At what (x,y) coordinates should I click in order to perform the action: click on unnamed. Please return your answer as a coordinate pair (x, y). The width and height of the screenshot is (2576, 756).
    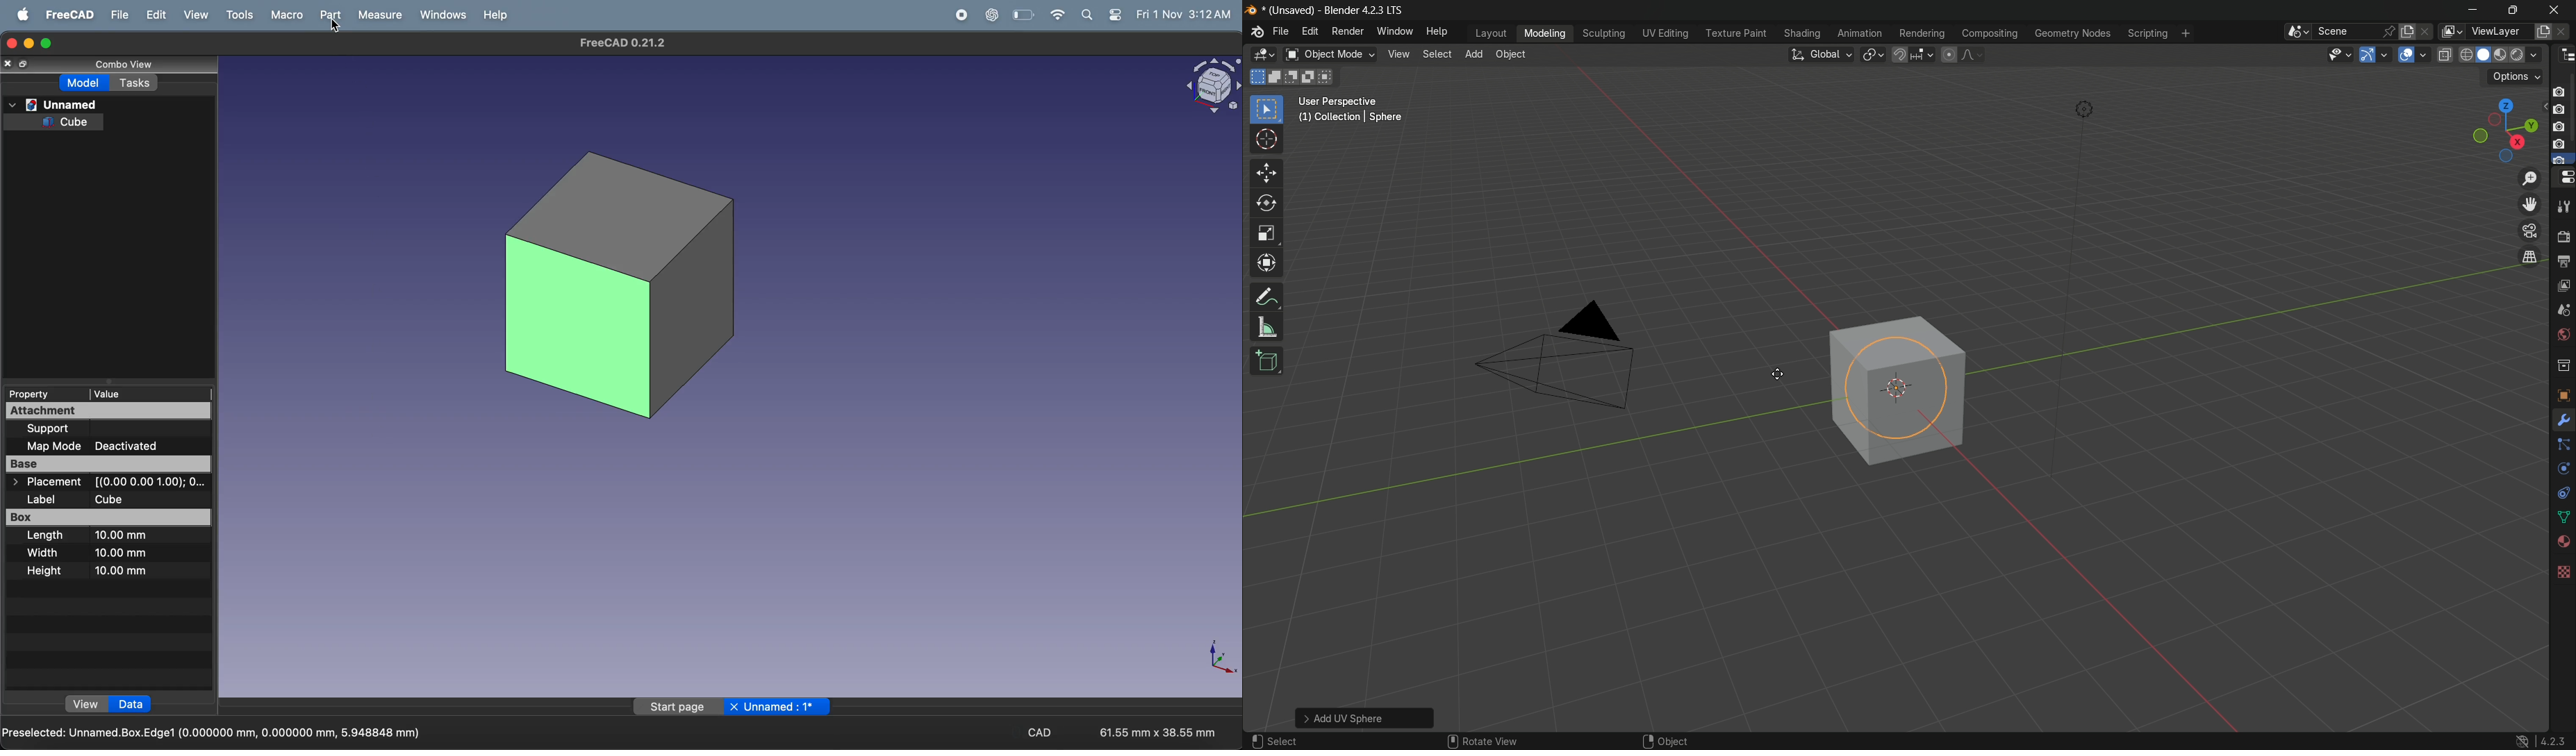
    Looking at the image, I should click on (782, 708).